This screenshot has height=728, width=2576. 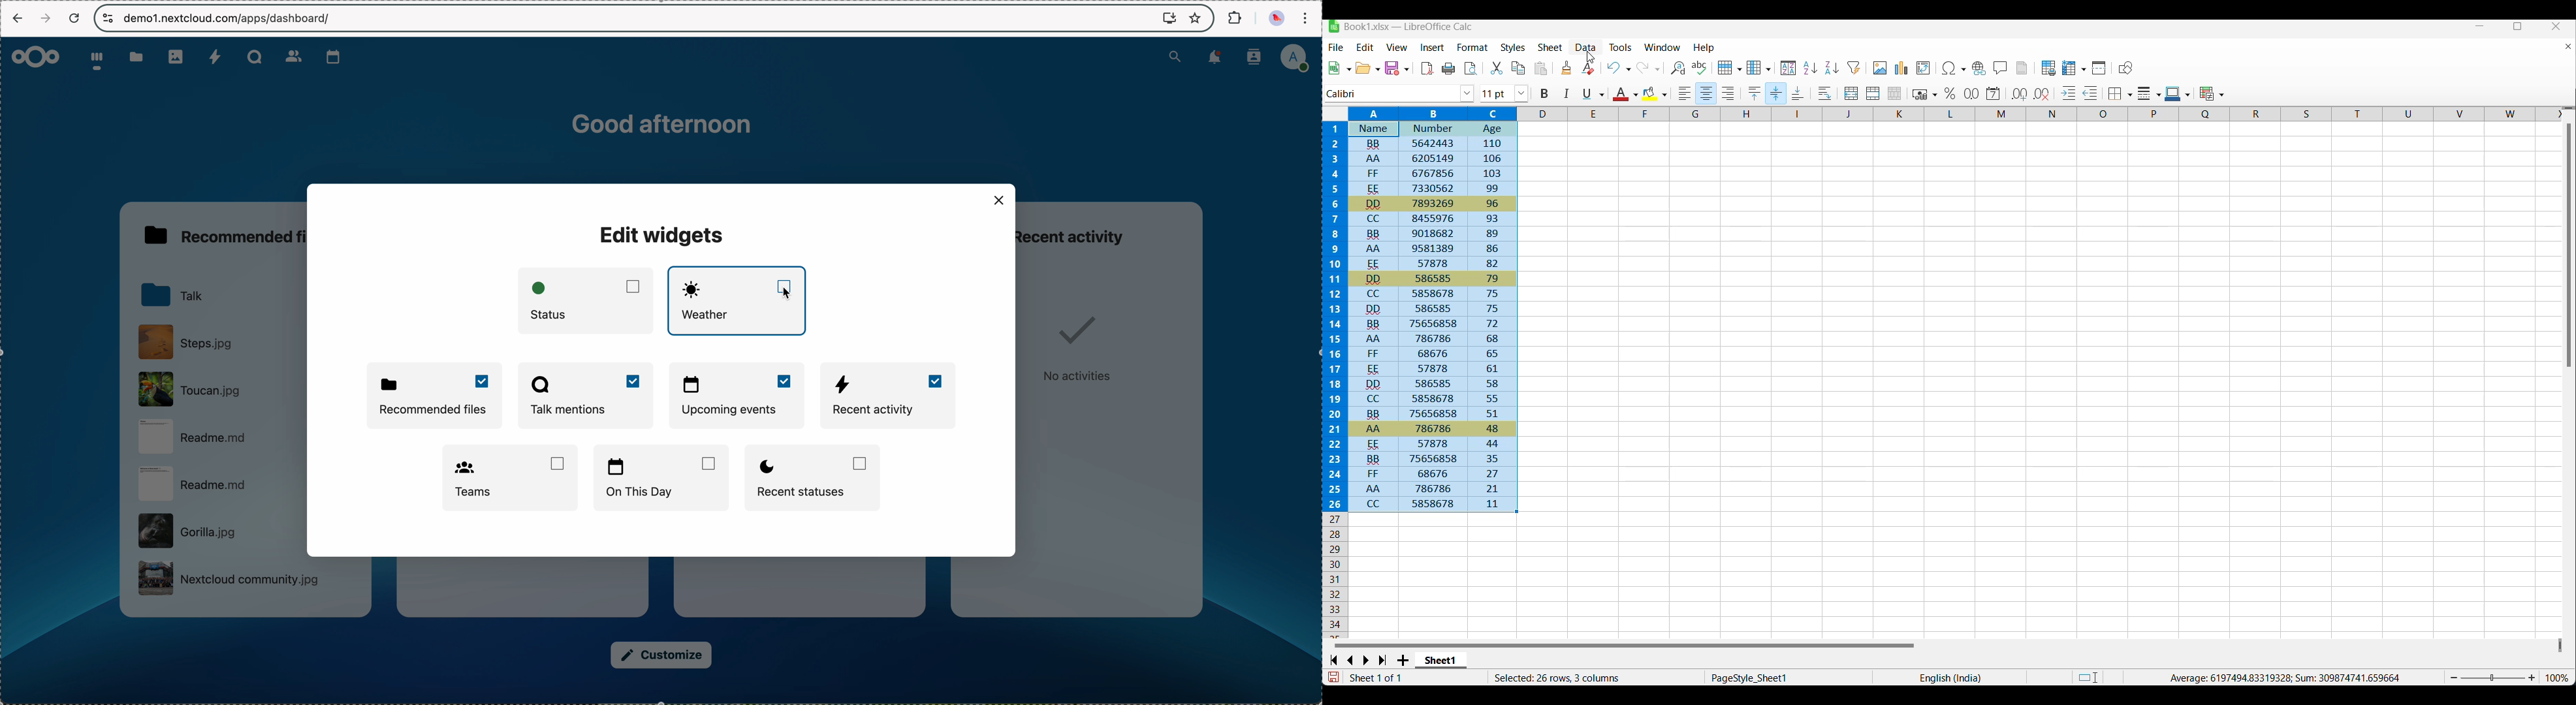 I want to click on Format as date, so click(x=1994, y=93).